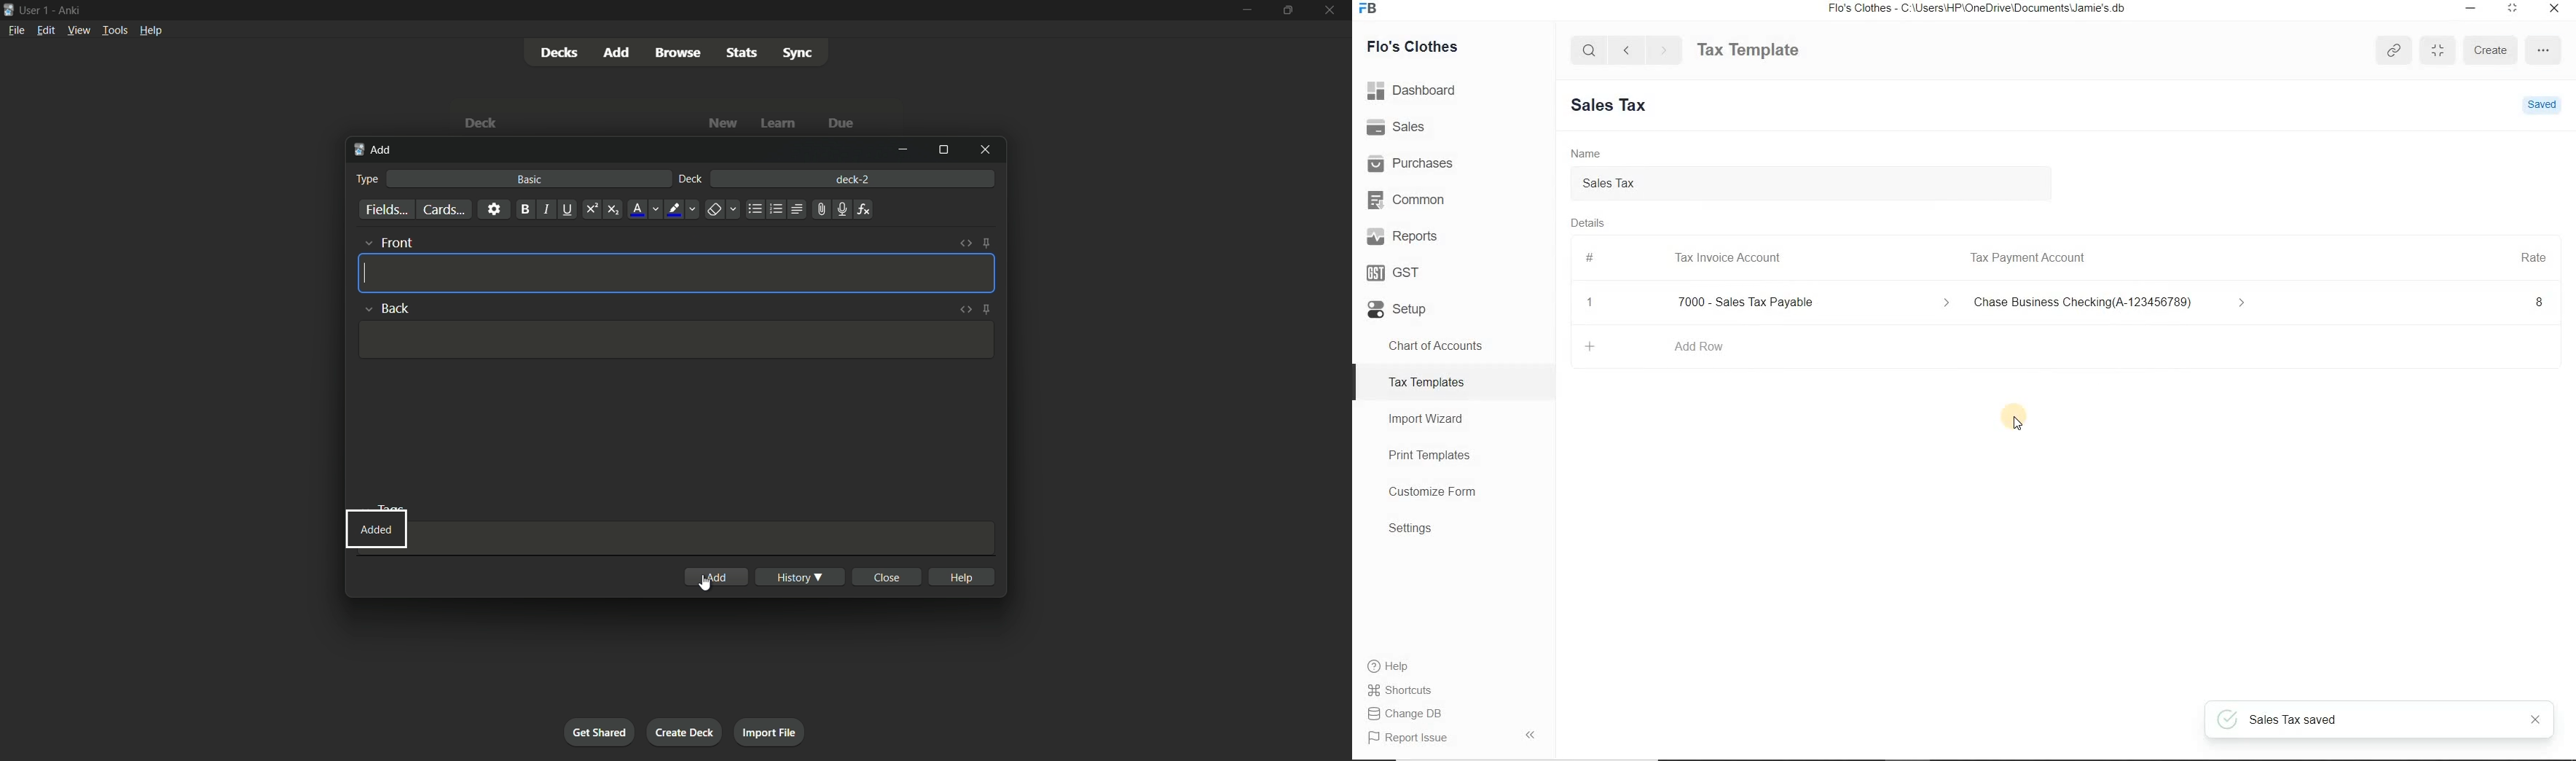 The height and width of the screenshot is (784, 2576). I want to click on Create, so click(2489, 50).